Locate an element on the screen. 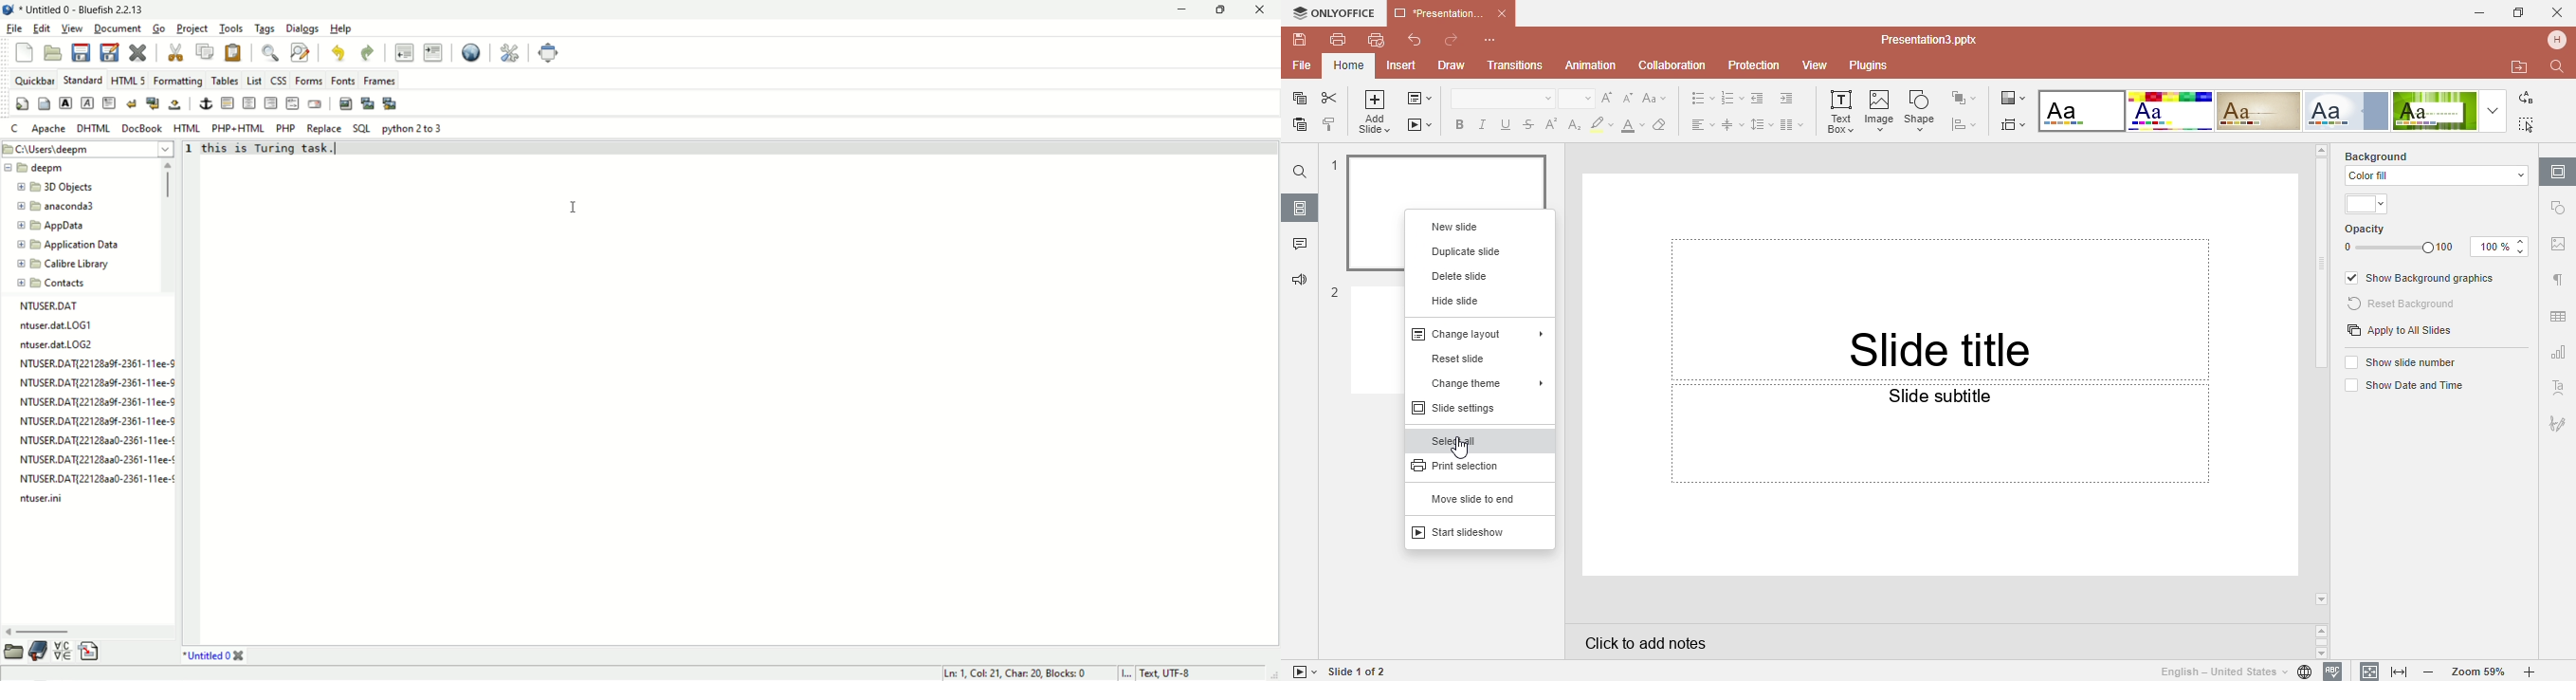 This screenshot has height=700, width=2576. preferences is located at coordinates (510, 53).